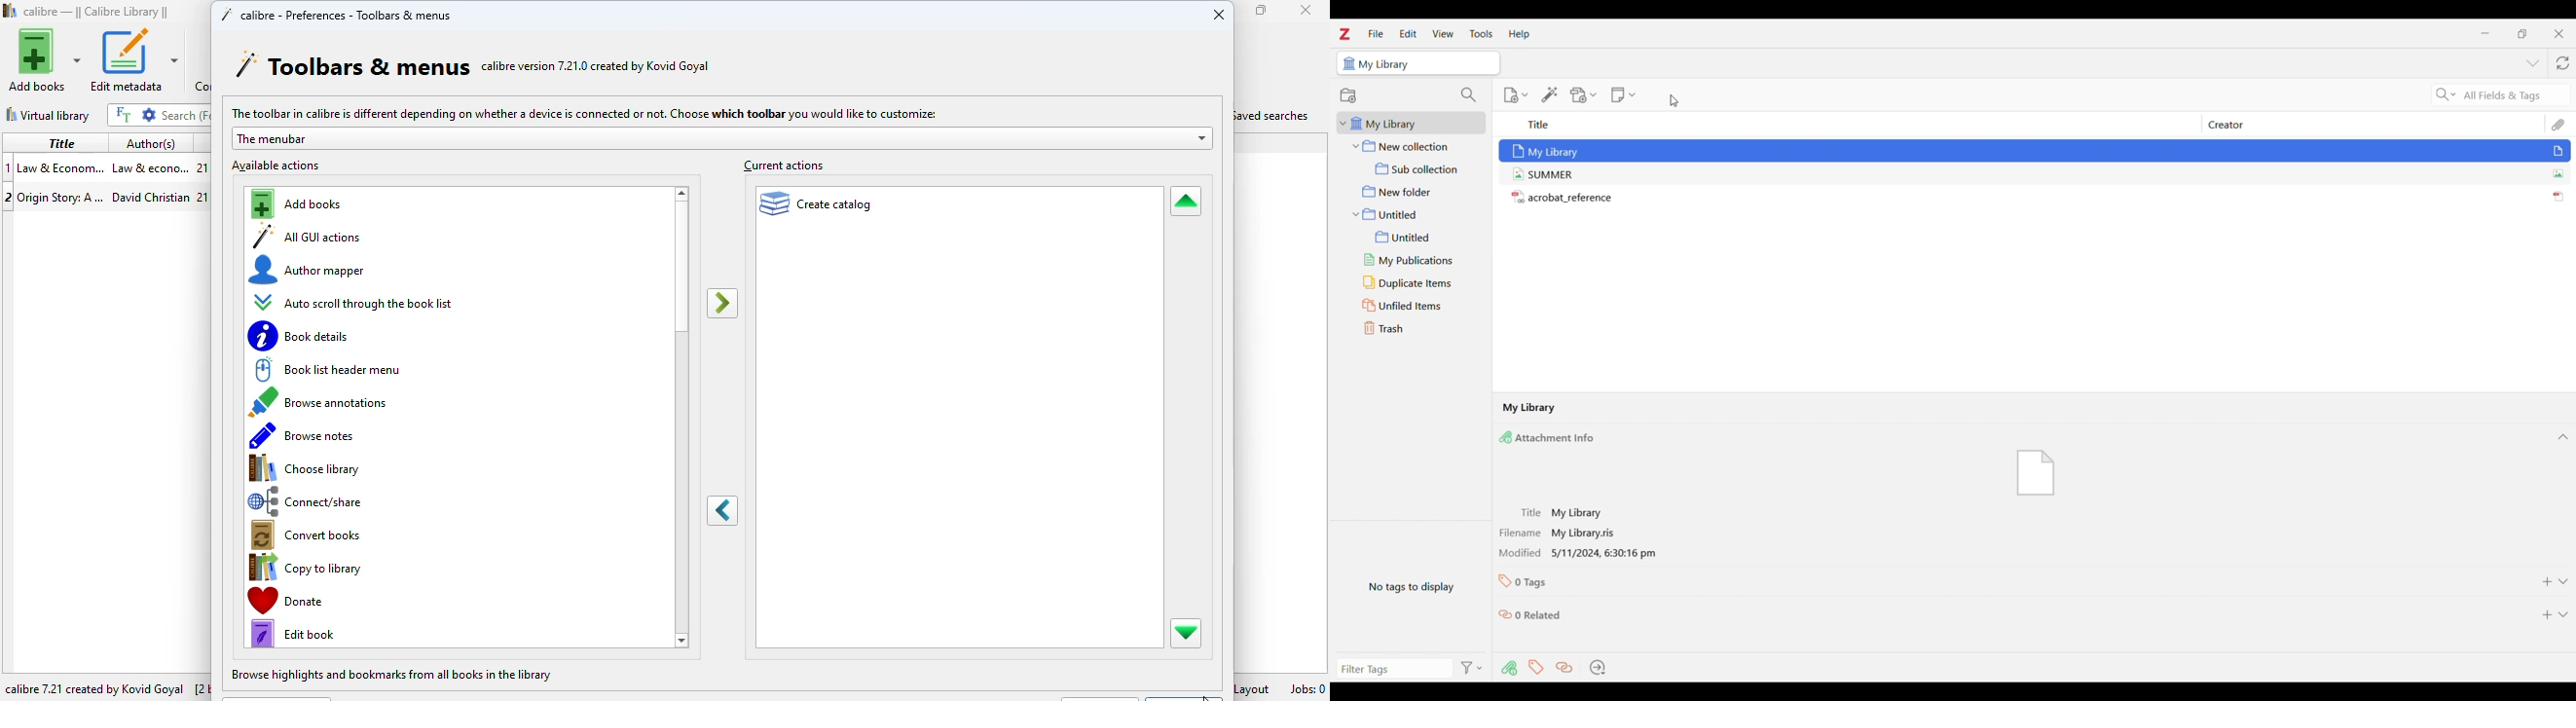  What do you see at coordinates (123, 114) in the screenshot?
I see `full text search` at bounding box center [123, 114].